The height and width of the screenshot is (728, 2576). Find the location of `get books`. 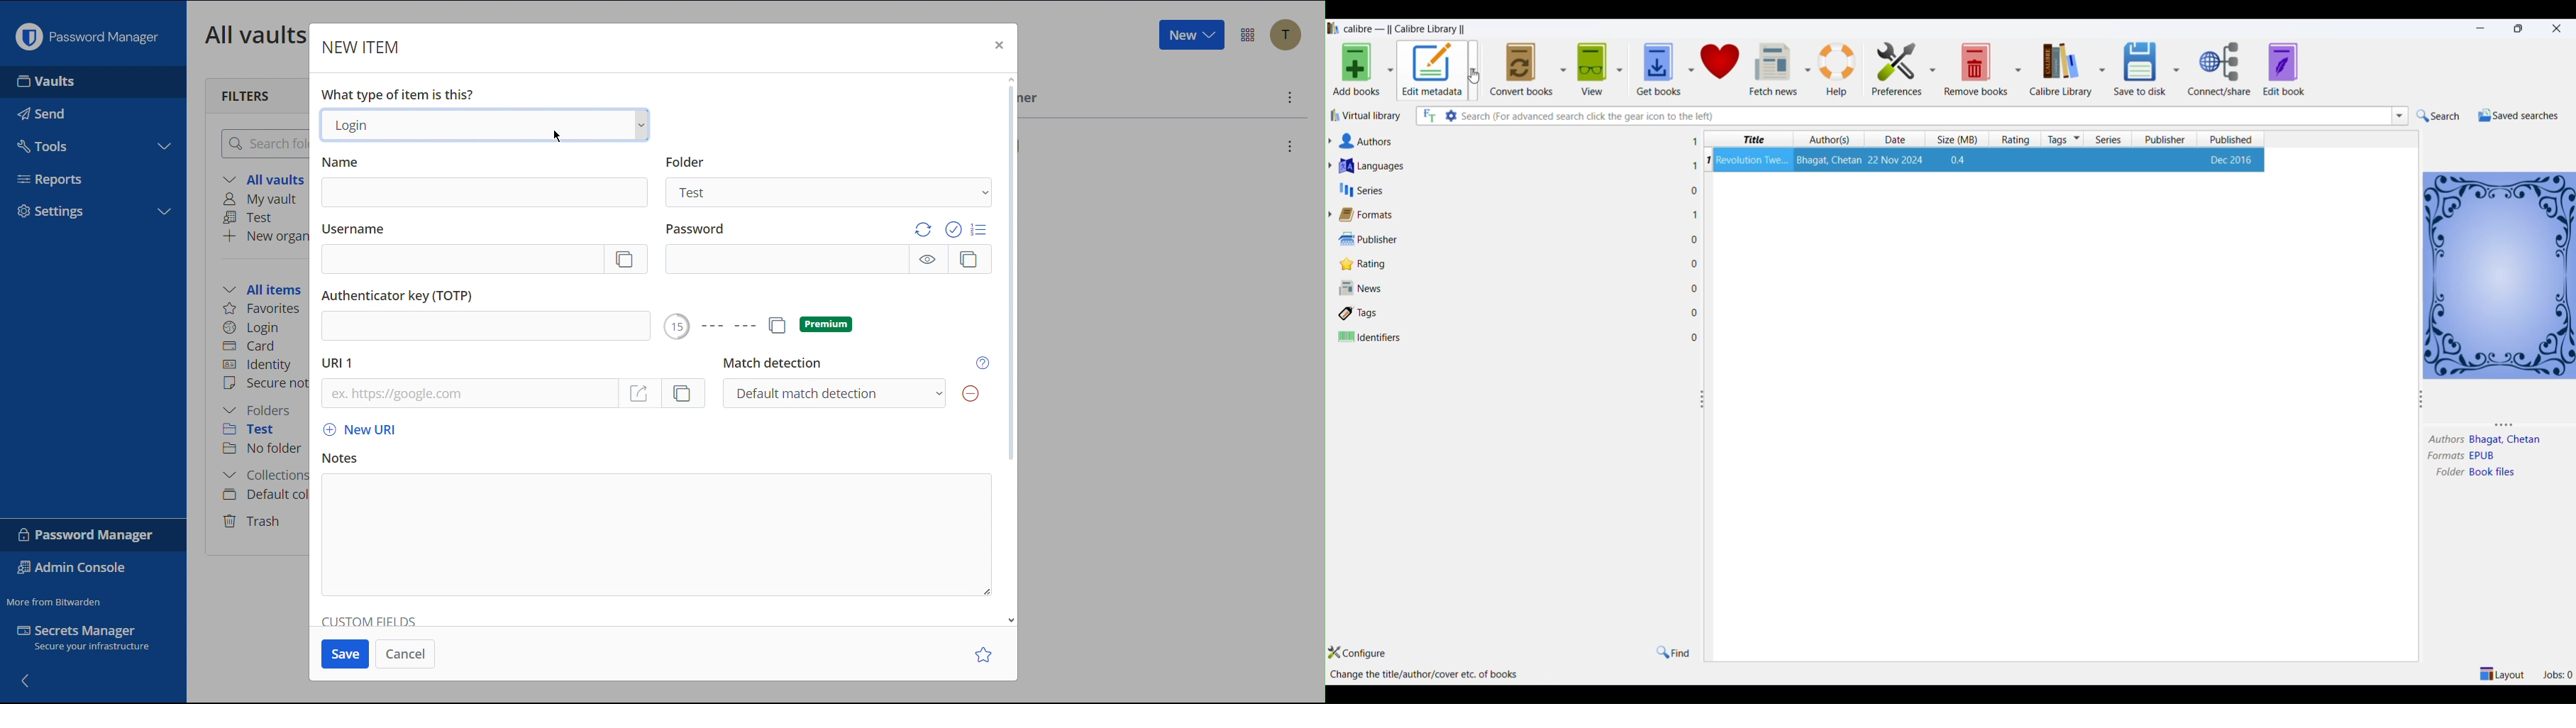

get books is located at coordinates (1654, 65).